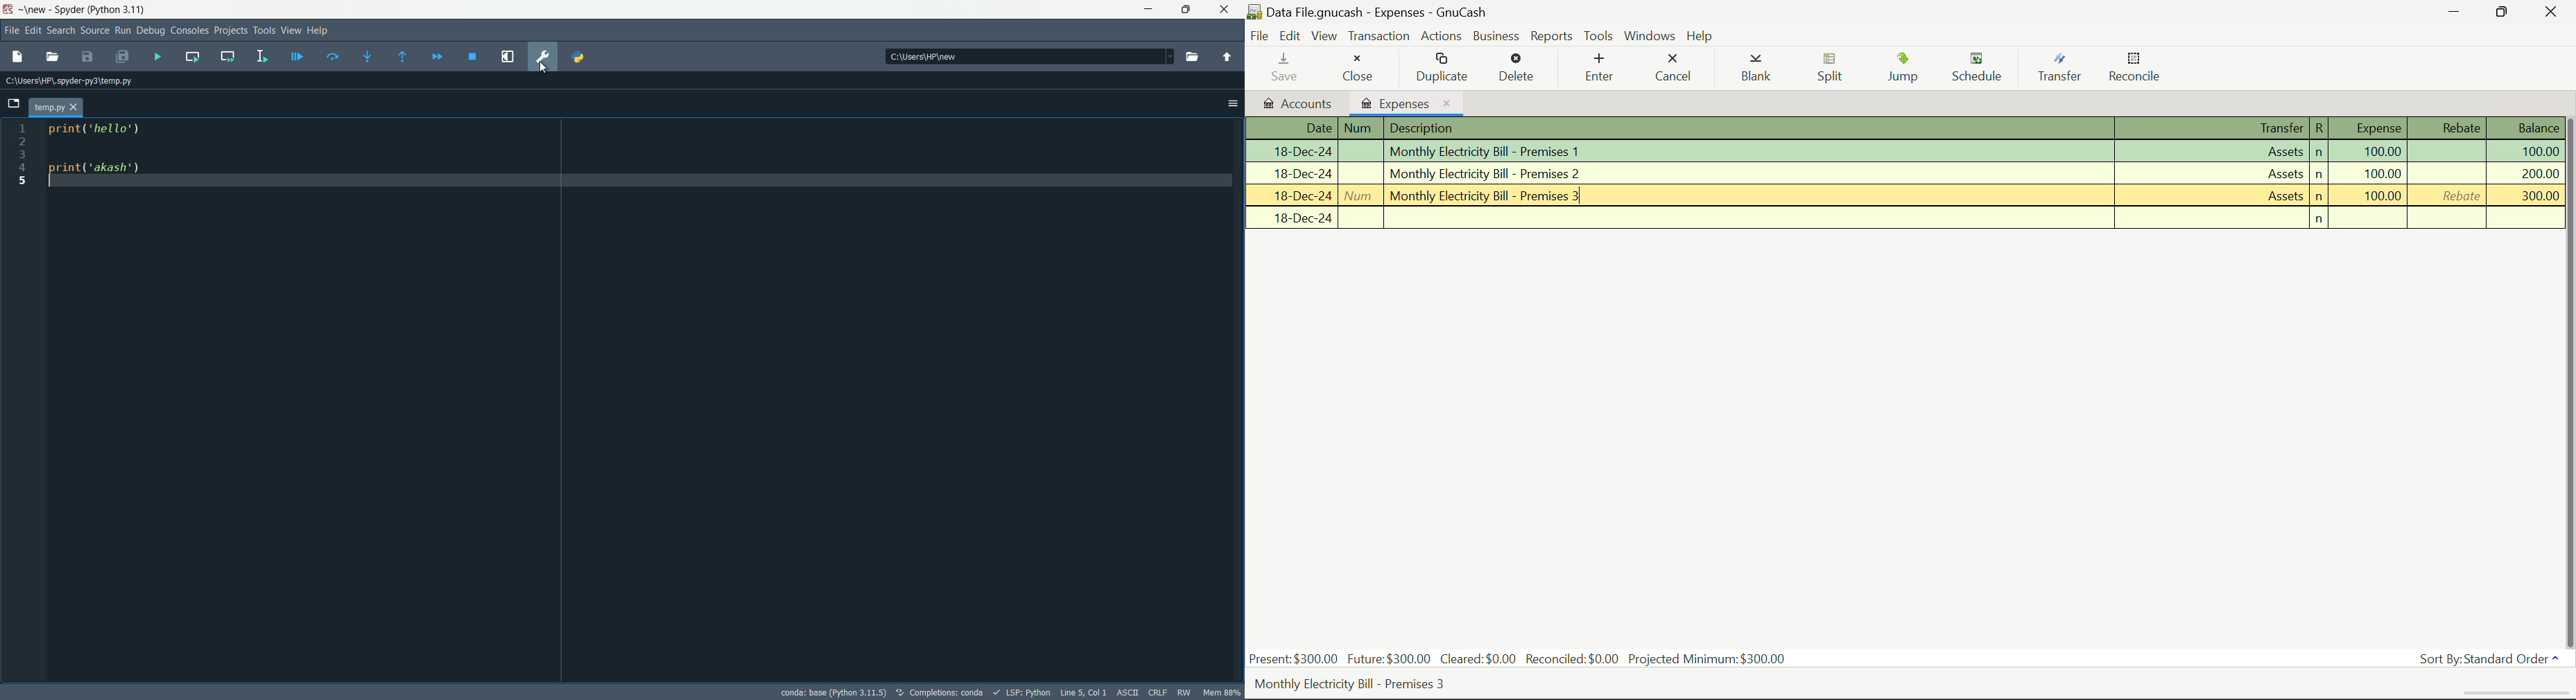  What do you see at coordinates (88, 58) in the screenshot?
I see `save file` at bounding box center [88, 58].